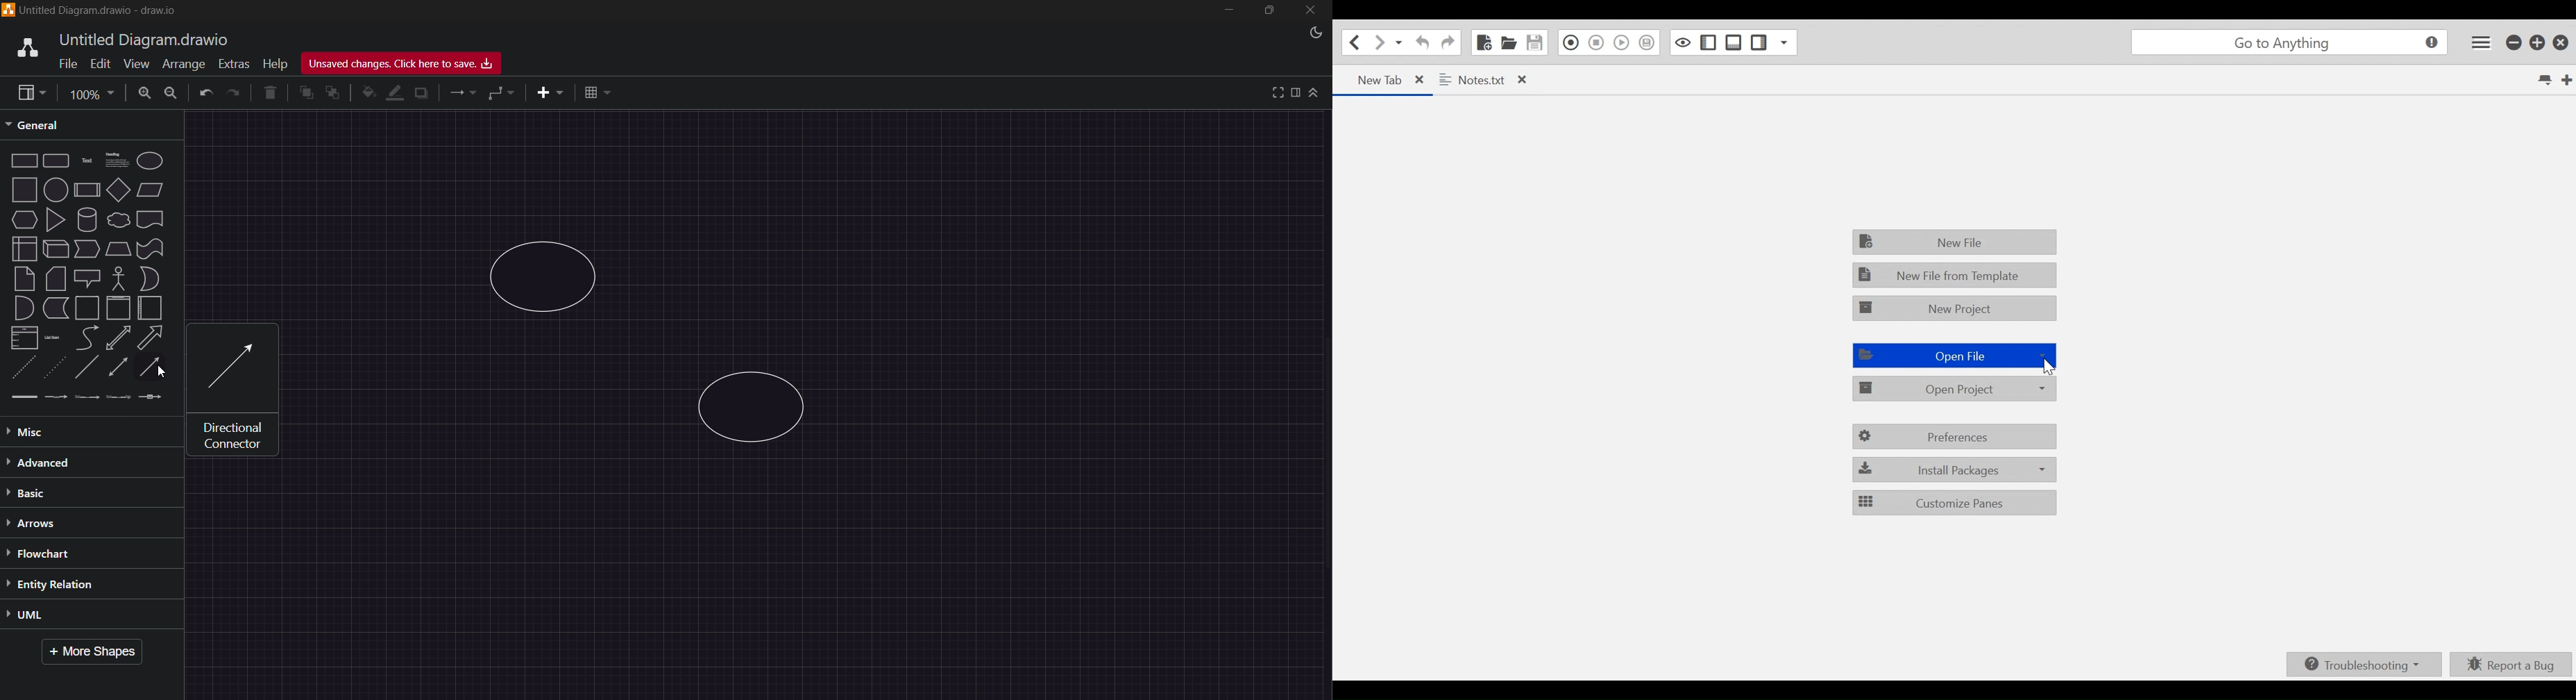 The height and width of the screenshot is (700, 2576). I want to click on Unsaved Changes, Click here to Save, so click(407, 64).